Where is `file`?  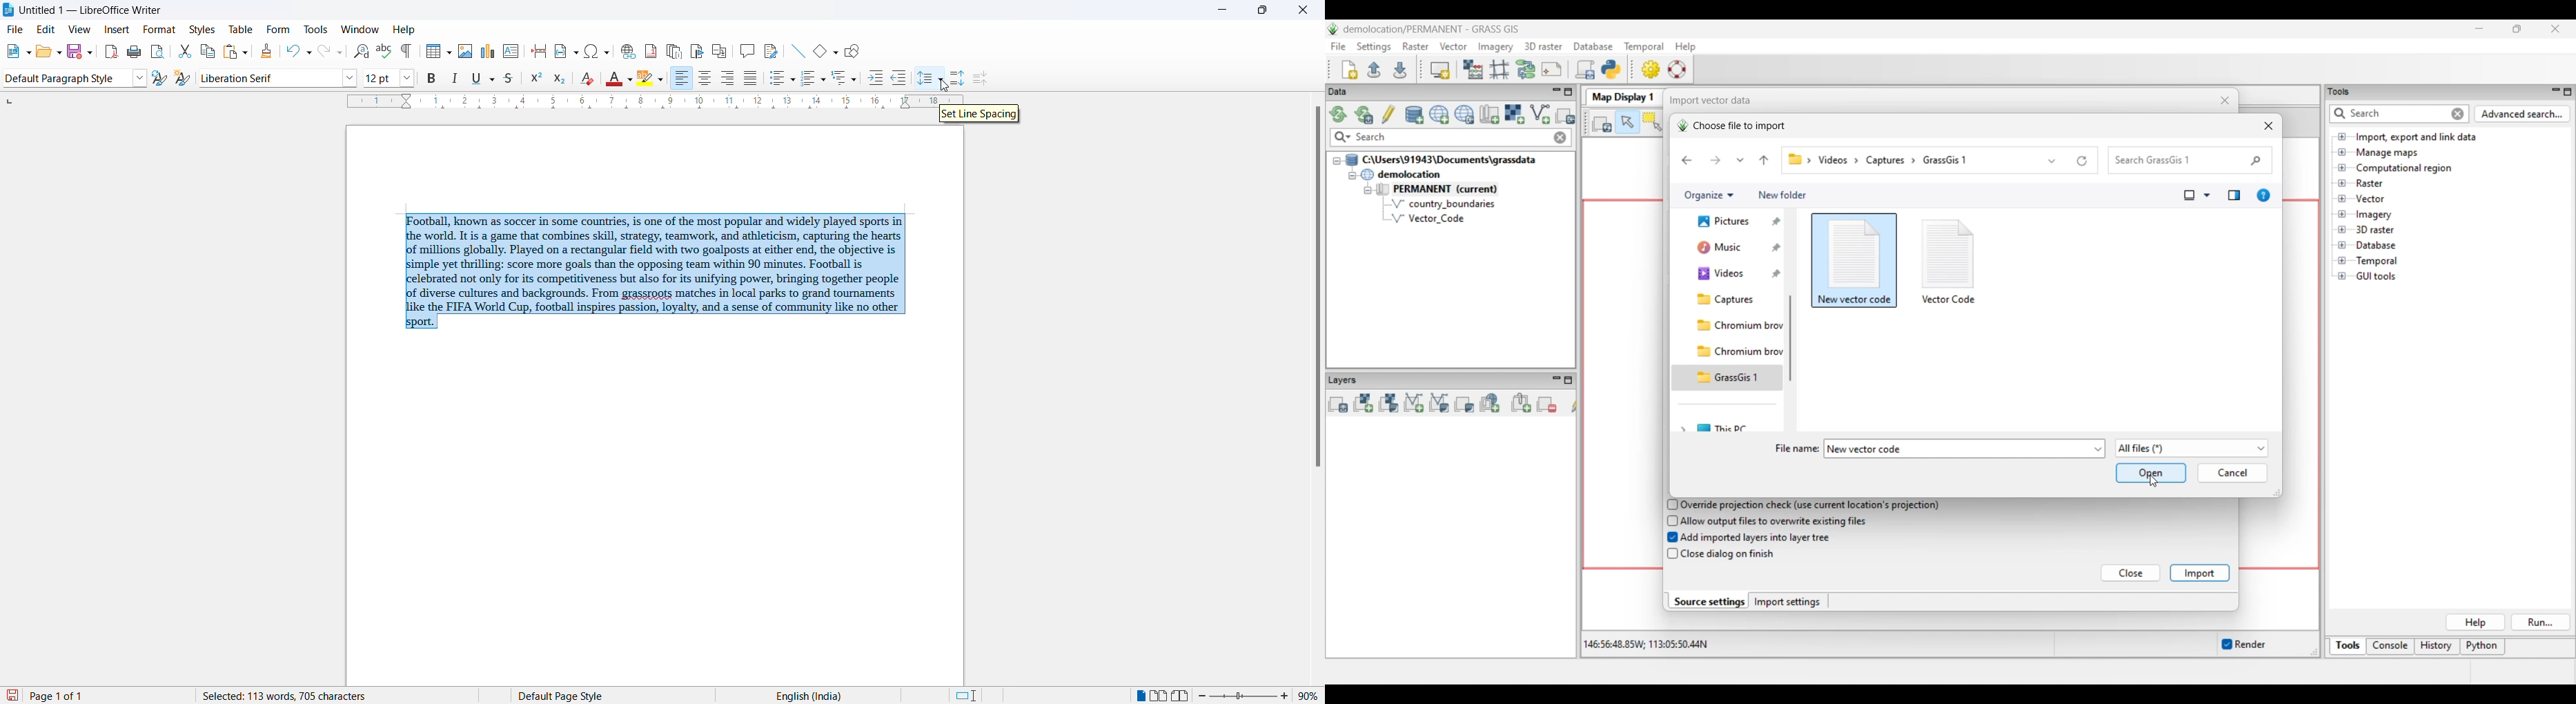
file is located at coordinates (18, 29).